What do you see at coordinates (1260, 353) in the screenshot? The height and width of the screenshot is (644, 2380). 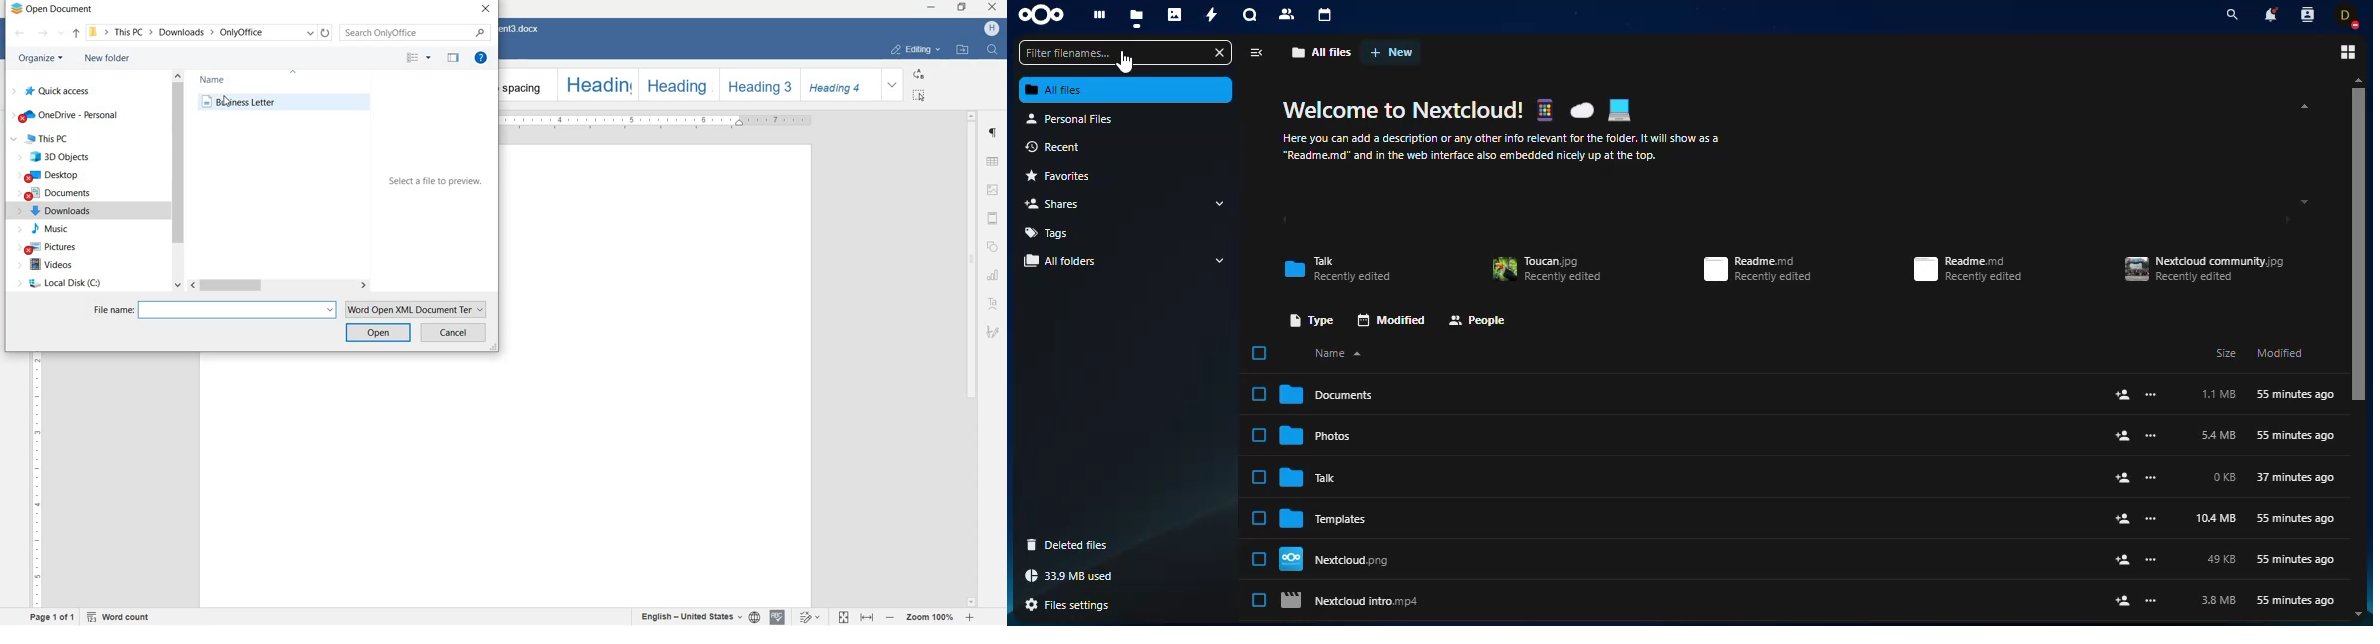 I see `select all` at bounding box center [1260, 353].